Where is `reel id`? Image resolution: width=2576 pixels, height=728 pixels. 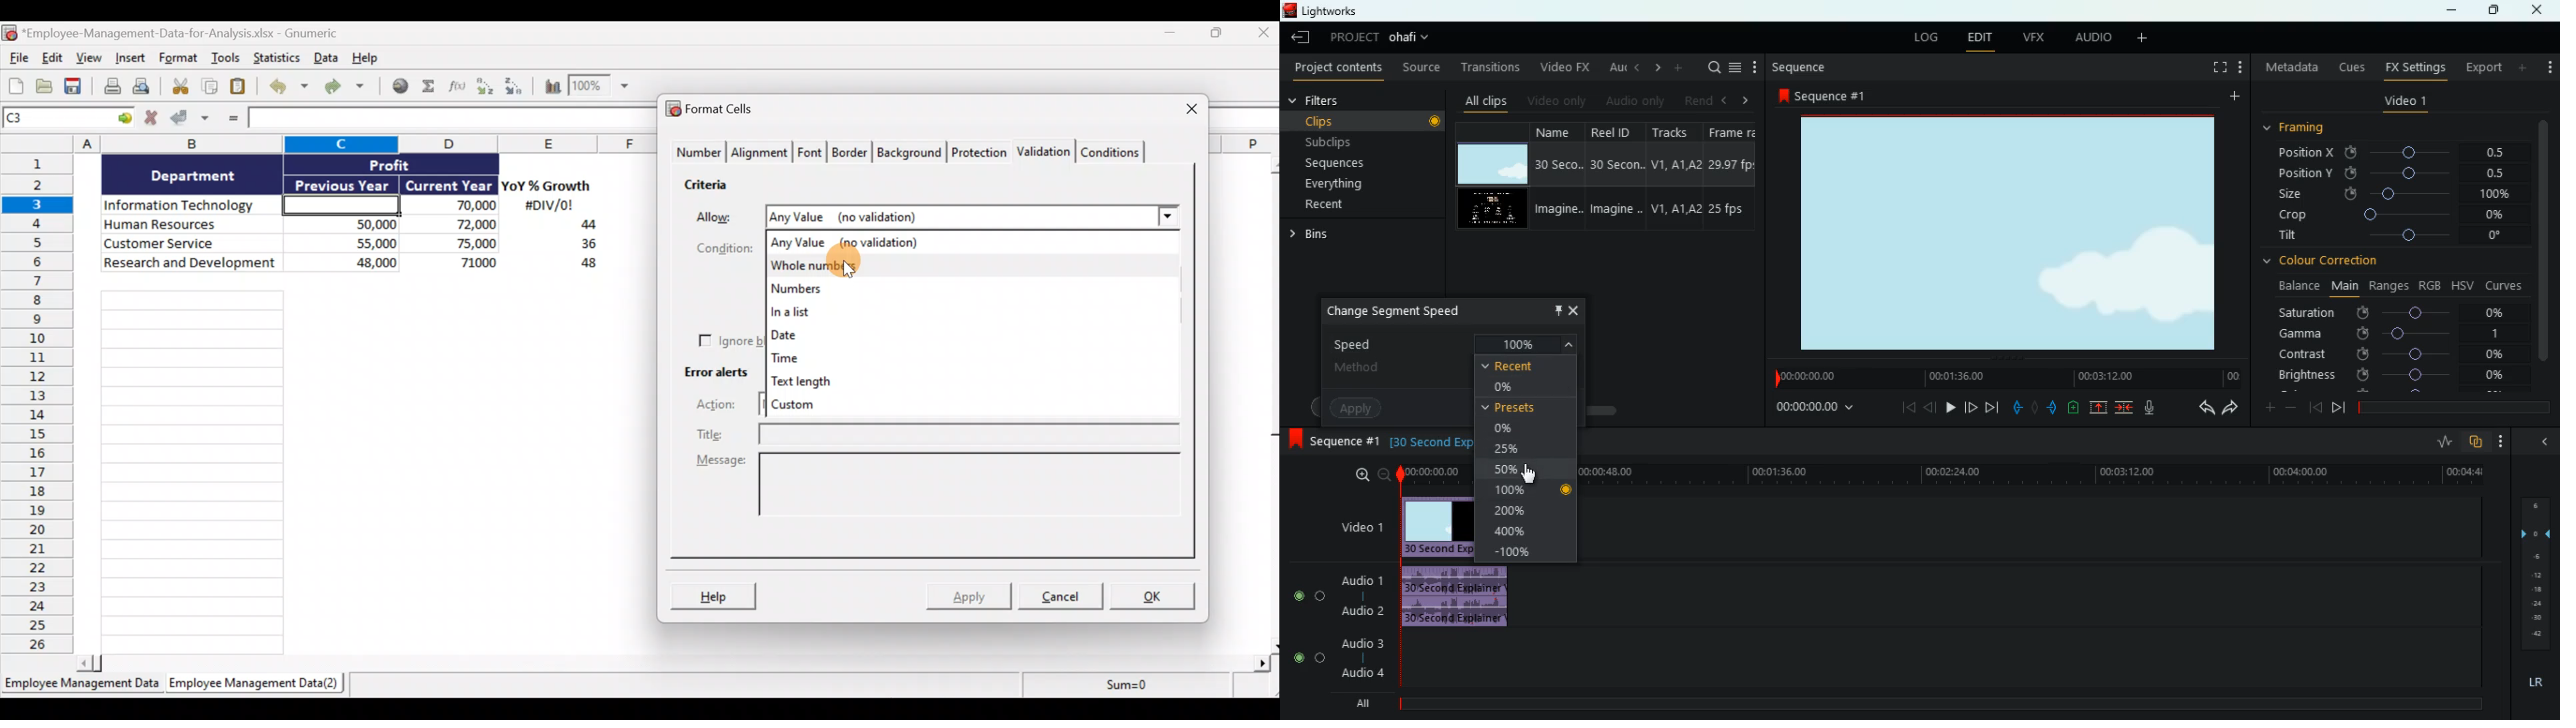 reel id is located at coordinates (1609, 175).